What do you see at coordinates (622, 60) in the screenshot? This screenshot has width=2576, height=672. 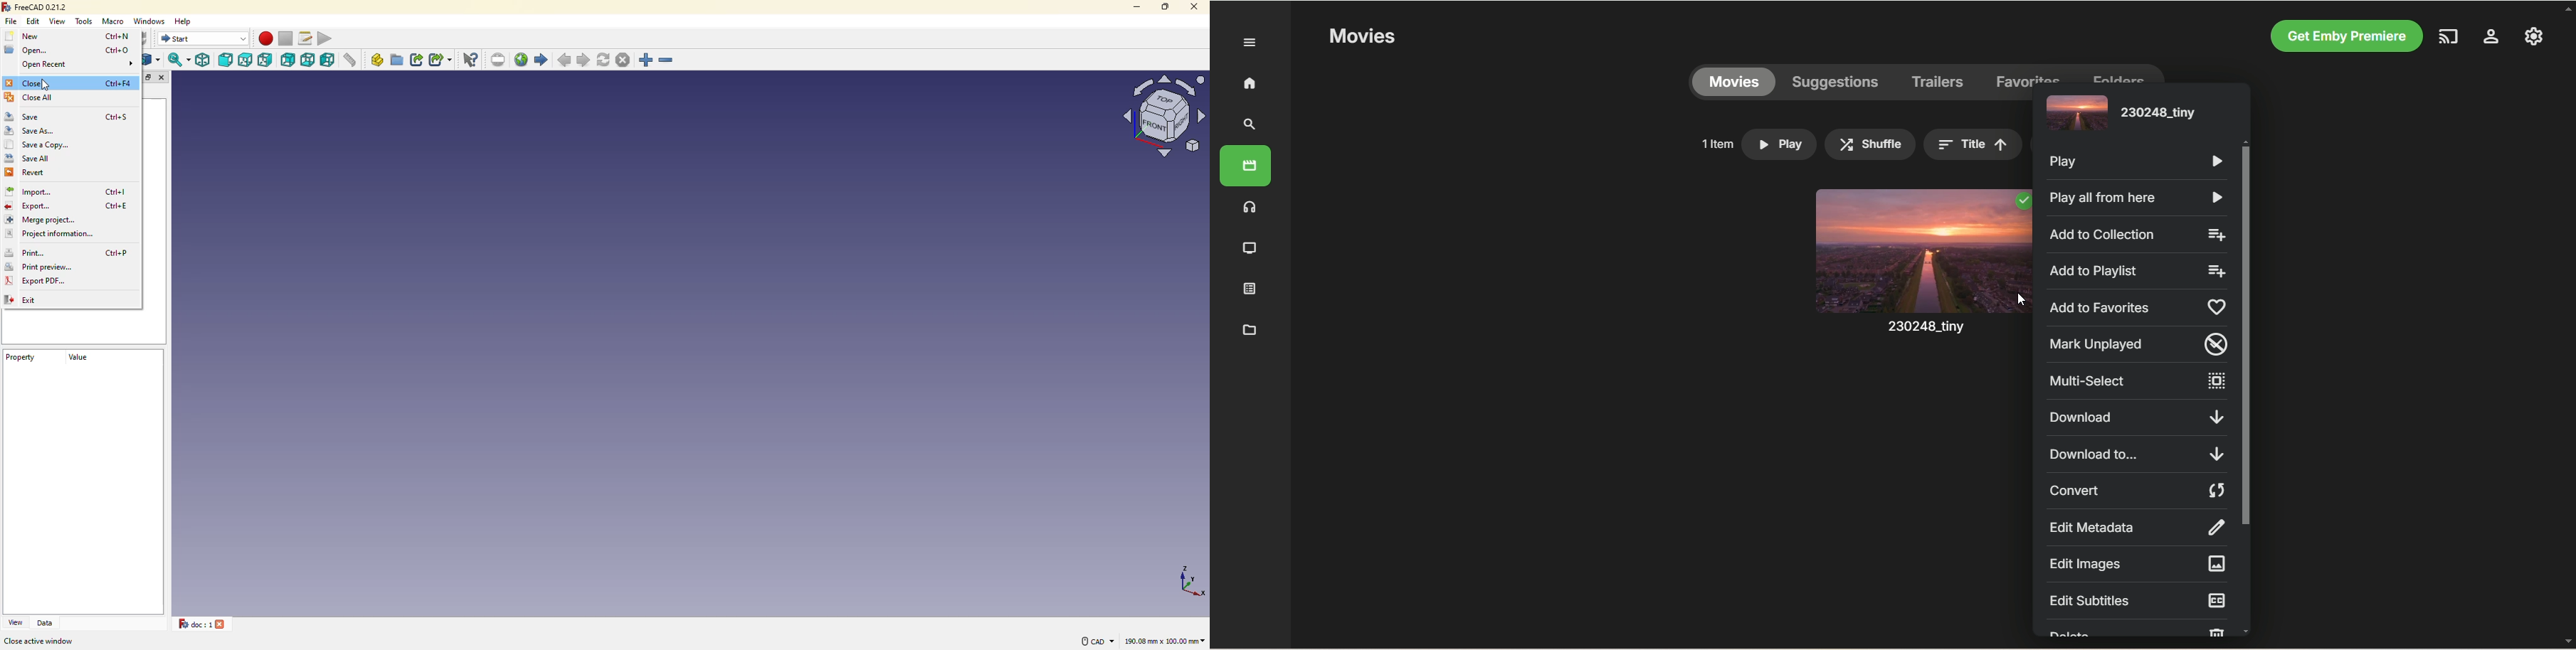 I see `stop loading` at bounding box center [622, 60].